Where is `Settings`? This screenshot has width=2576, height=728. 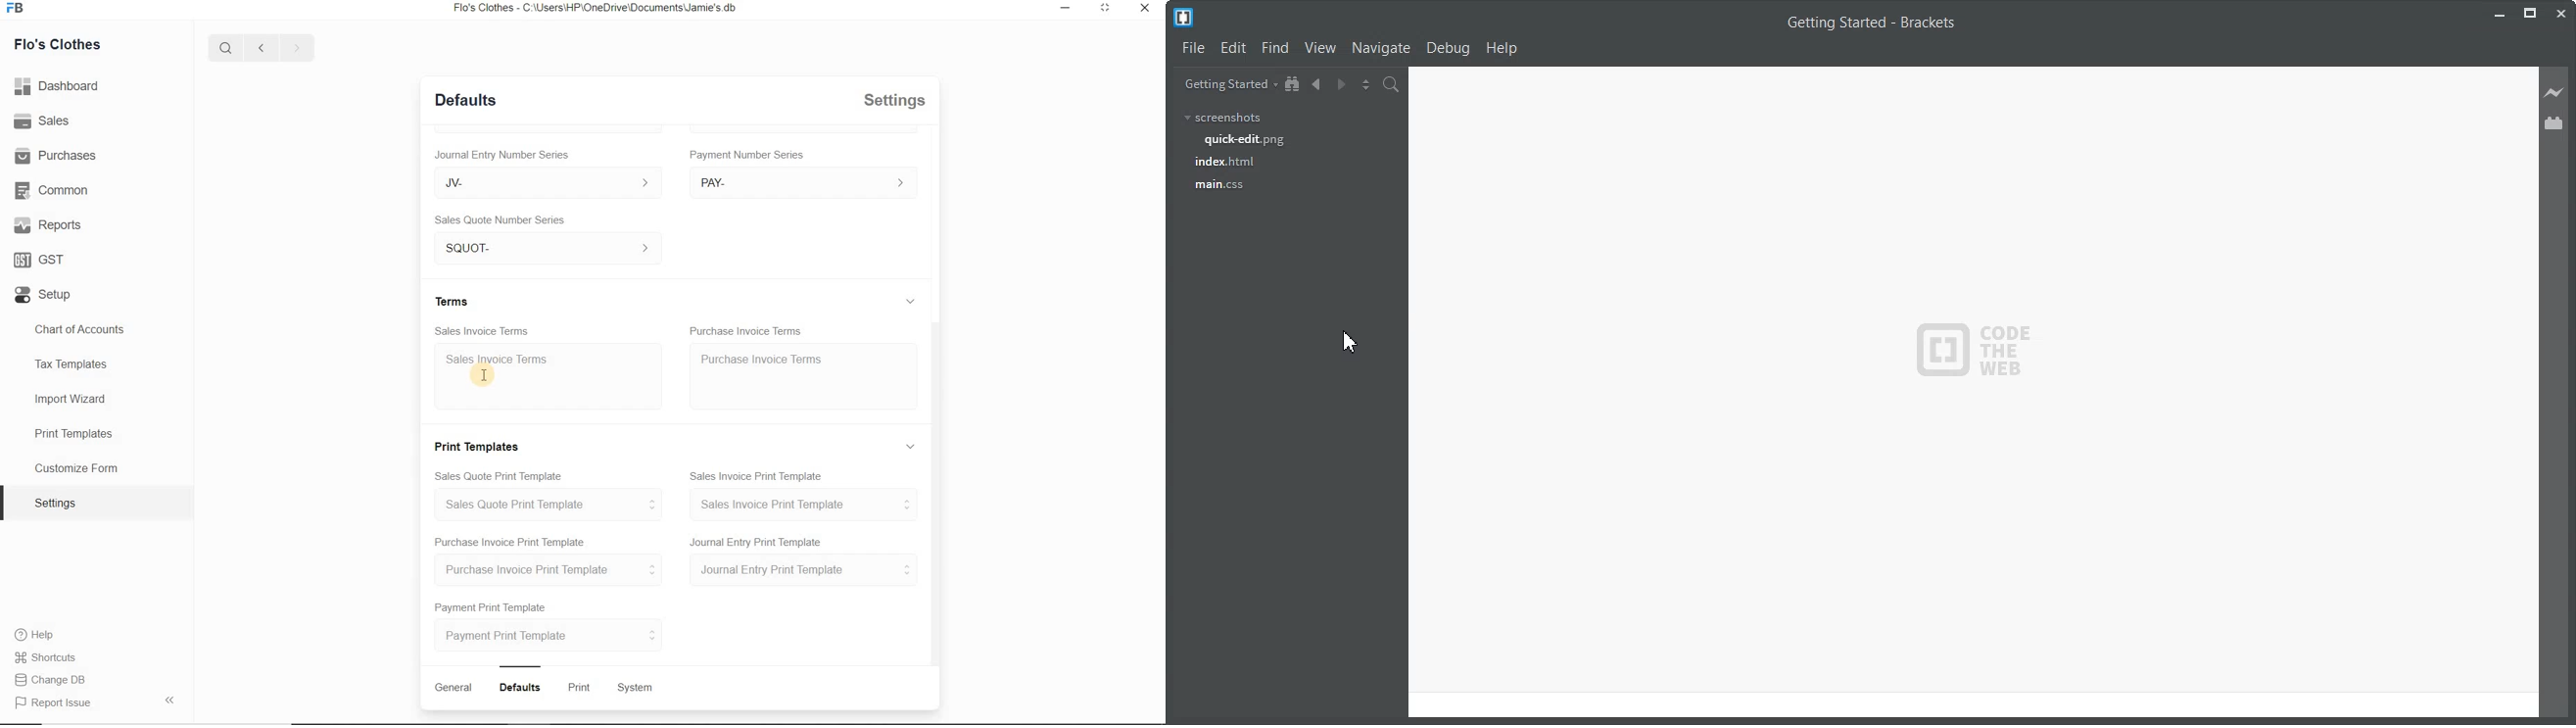
Settings is located at coordinates (61, 503).